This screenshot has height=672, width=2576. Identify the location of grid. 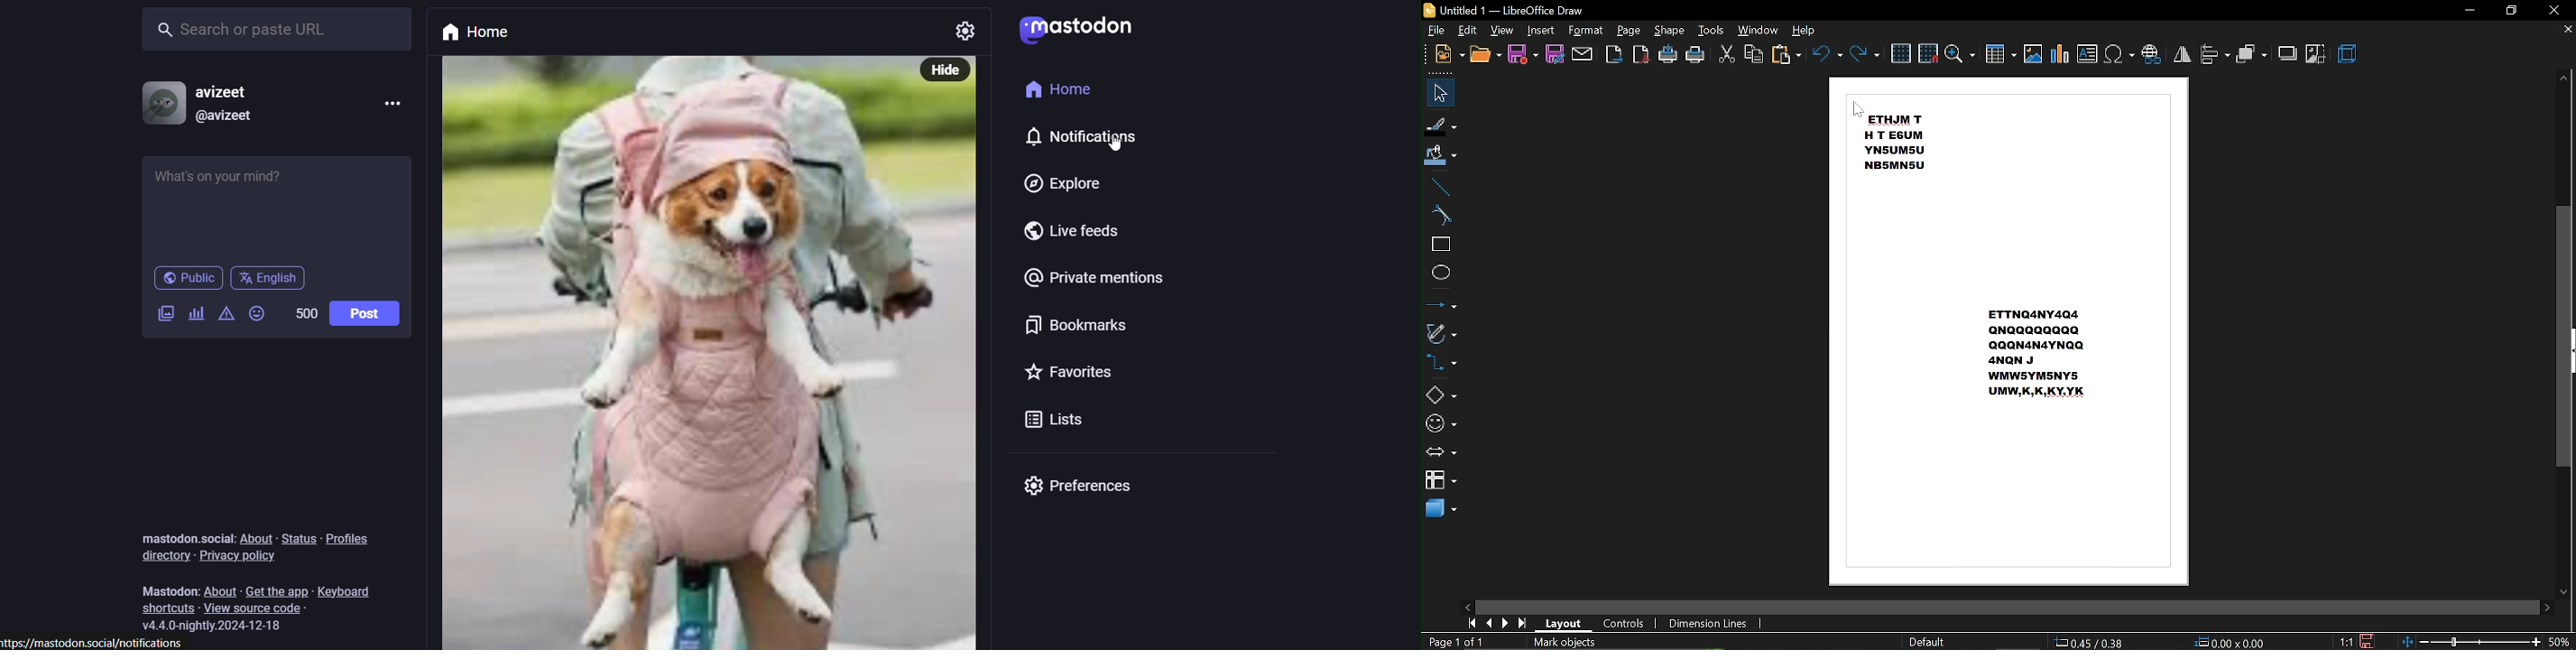
(1901, 52).